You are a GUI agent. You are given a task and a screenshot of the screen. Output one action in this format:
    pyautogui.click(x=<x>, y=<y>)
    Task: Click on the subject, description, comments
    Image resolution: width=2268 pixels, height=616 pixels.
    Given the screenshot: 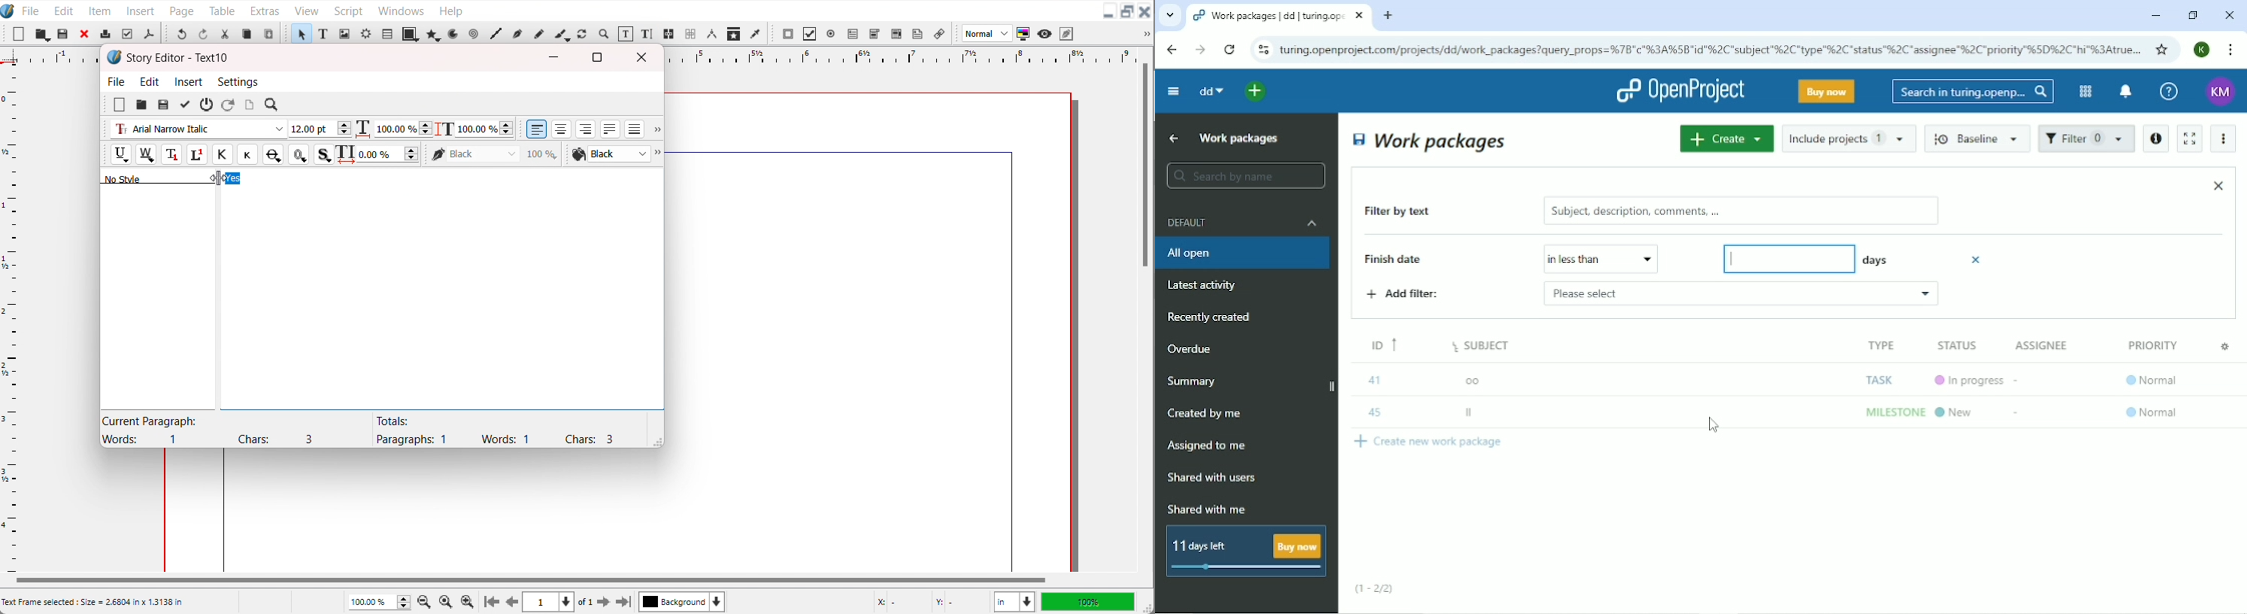 What is the action you would take?
    pyautogui.click(x=1740, y=211)
    